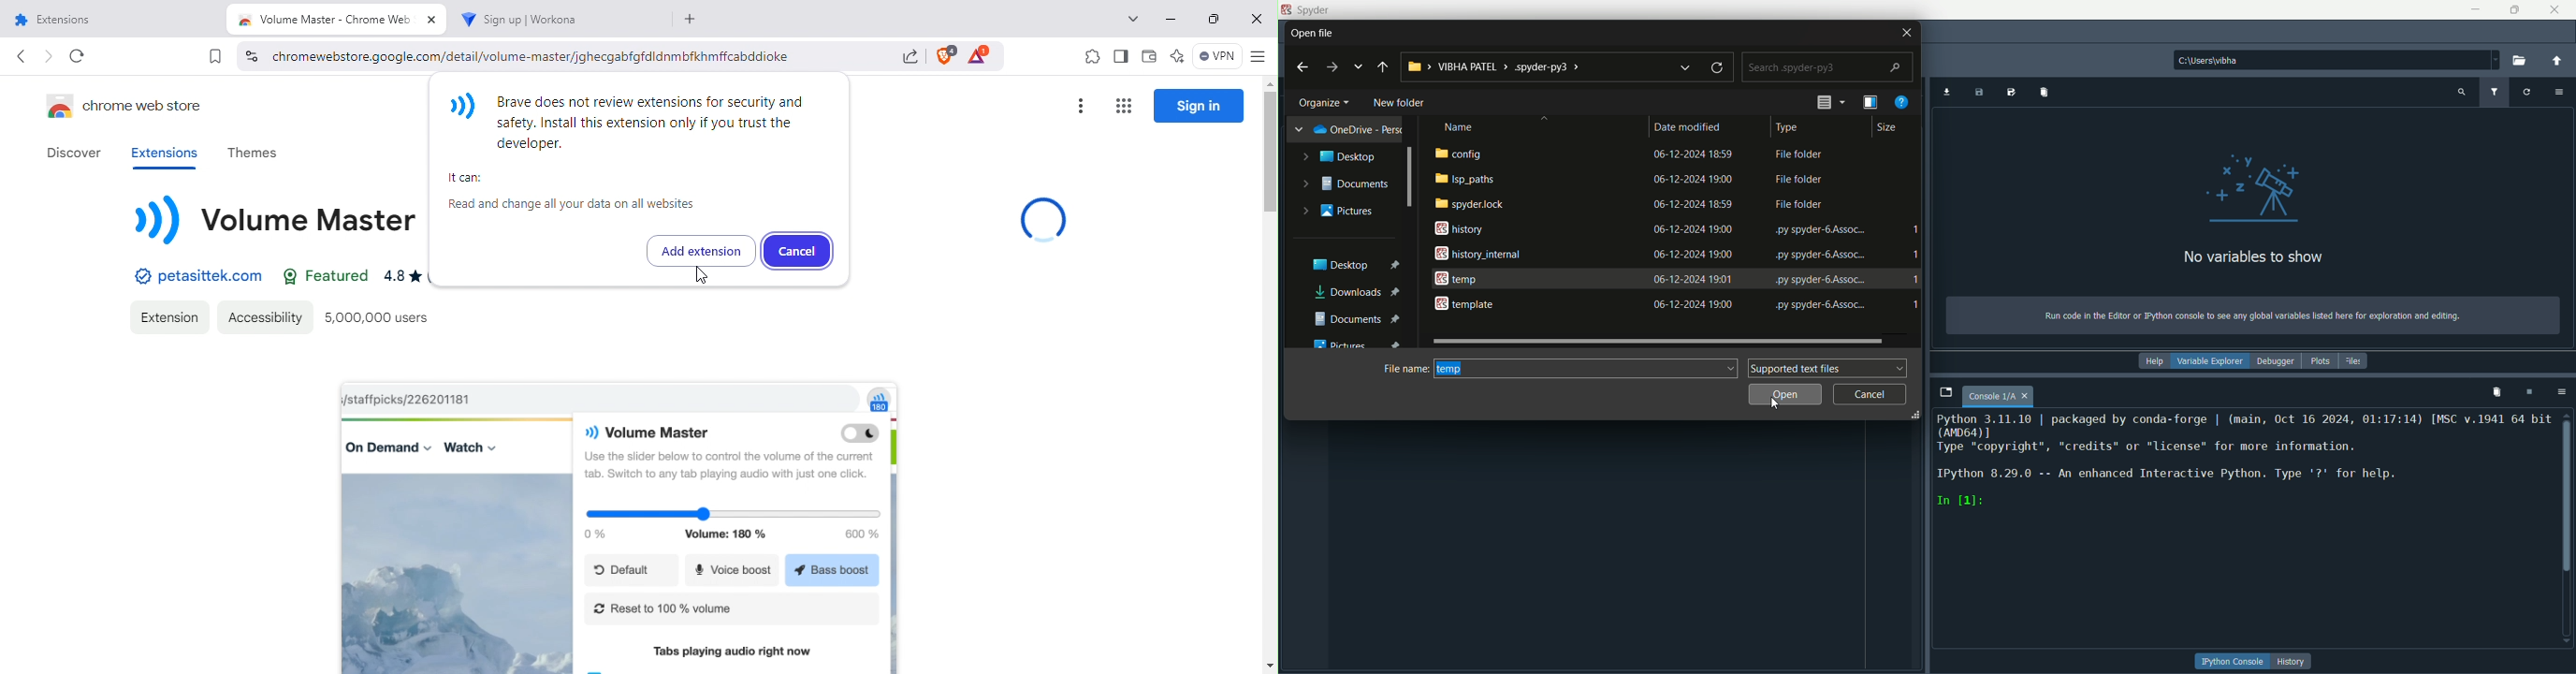 This screenshot has height=700, width=2576. What do you see at coordinates (1150, 55) in the screenshot?
I see `Wallet` at bounding box center [1150, 55].